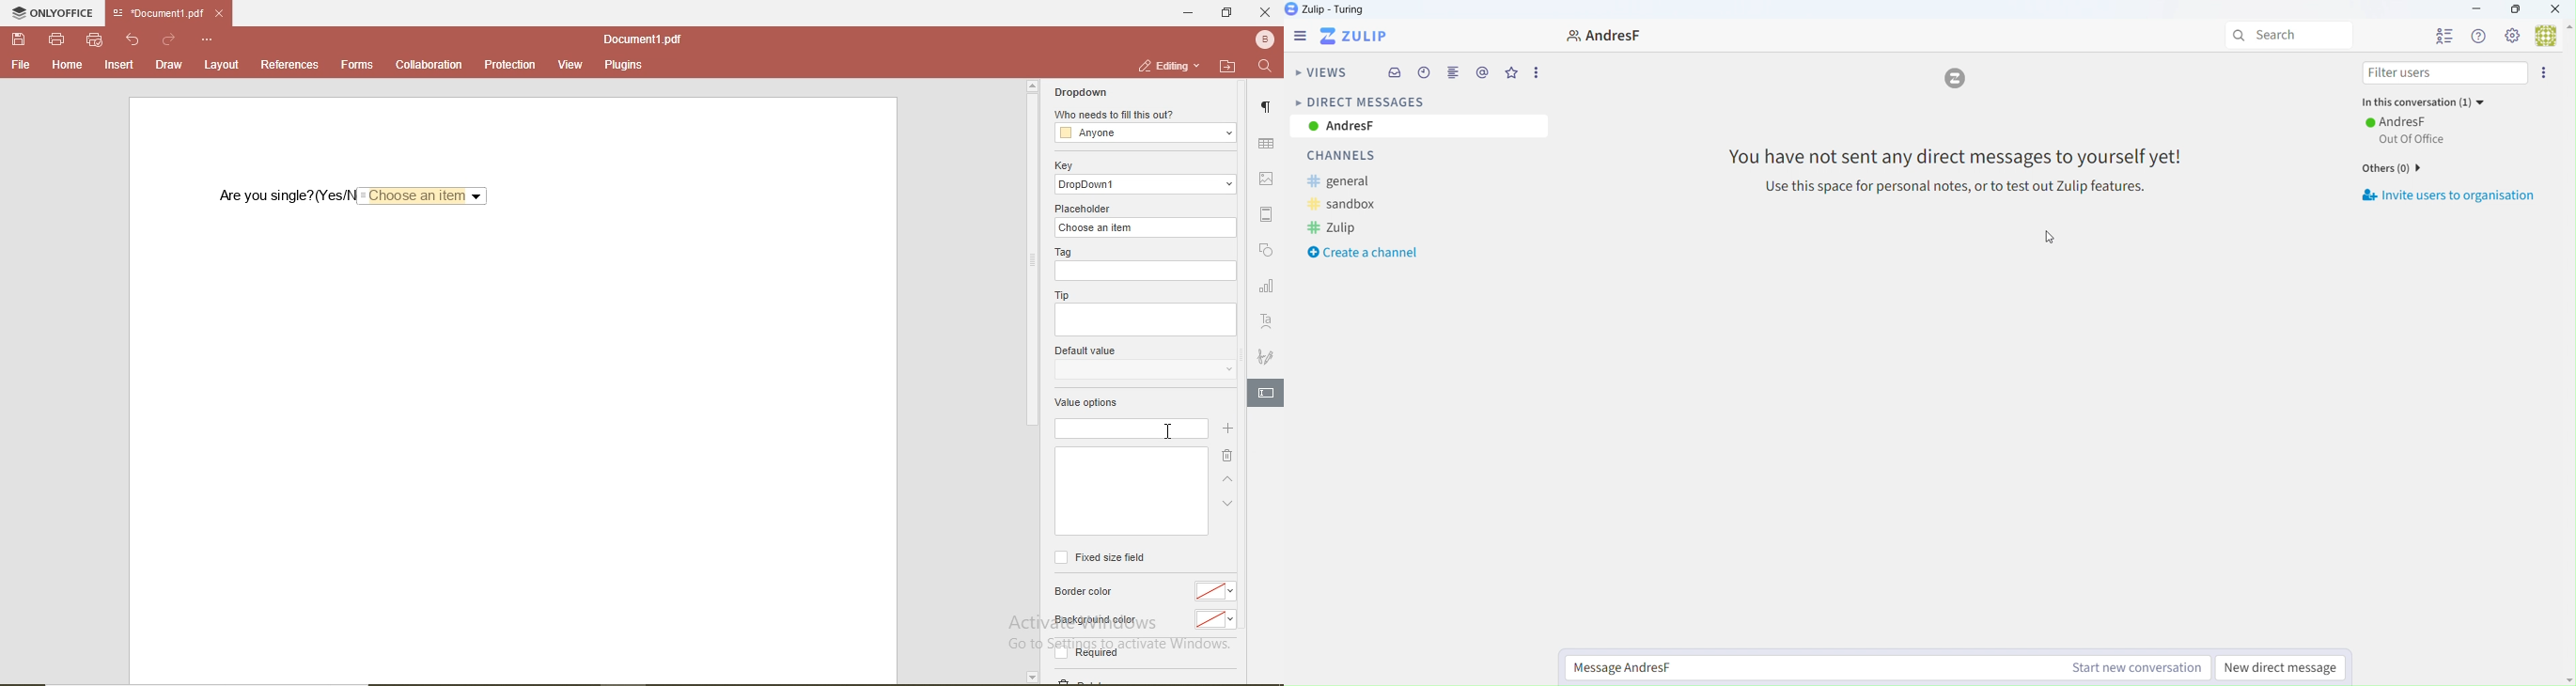 This screenshot has width=2576, height=700. What do you see at coordinates (511, 64) in the screenshot?
I see `protection` at bounding box center [511, 64].